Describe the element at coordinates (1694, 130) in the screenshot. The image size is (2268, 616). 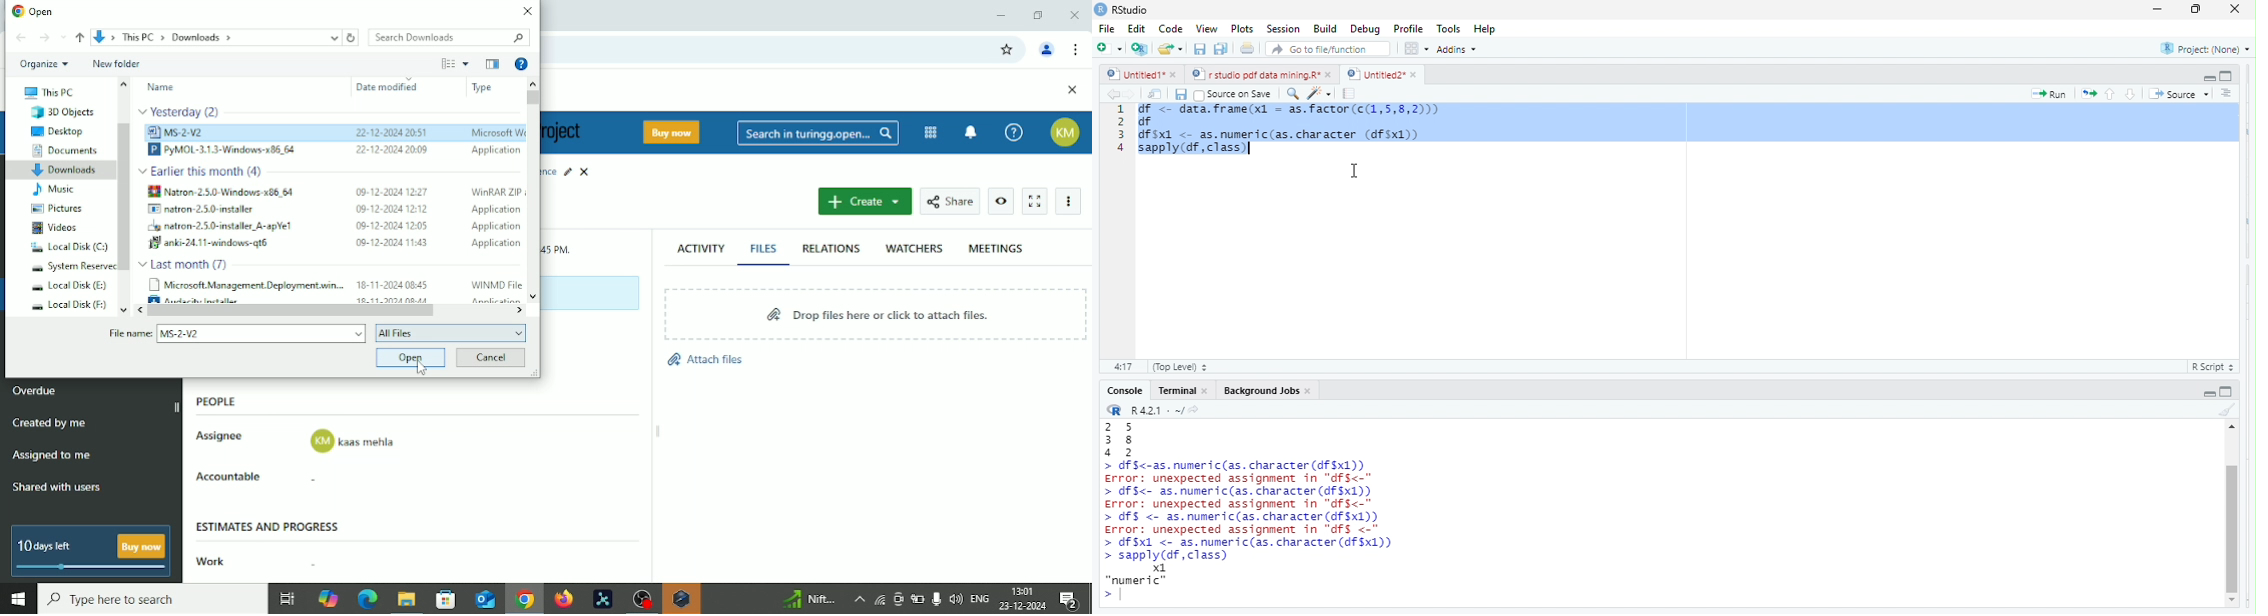
I see `df data frame (x) = as factor c(1,5,8,2))) df essdf $x1 <- as.numertctas. character (4f$x1))sapply (df, class)` at that location.